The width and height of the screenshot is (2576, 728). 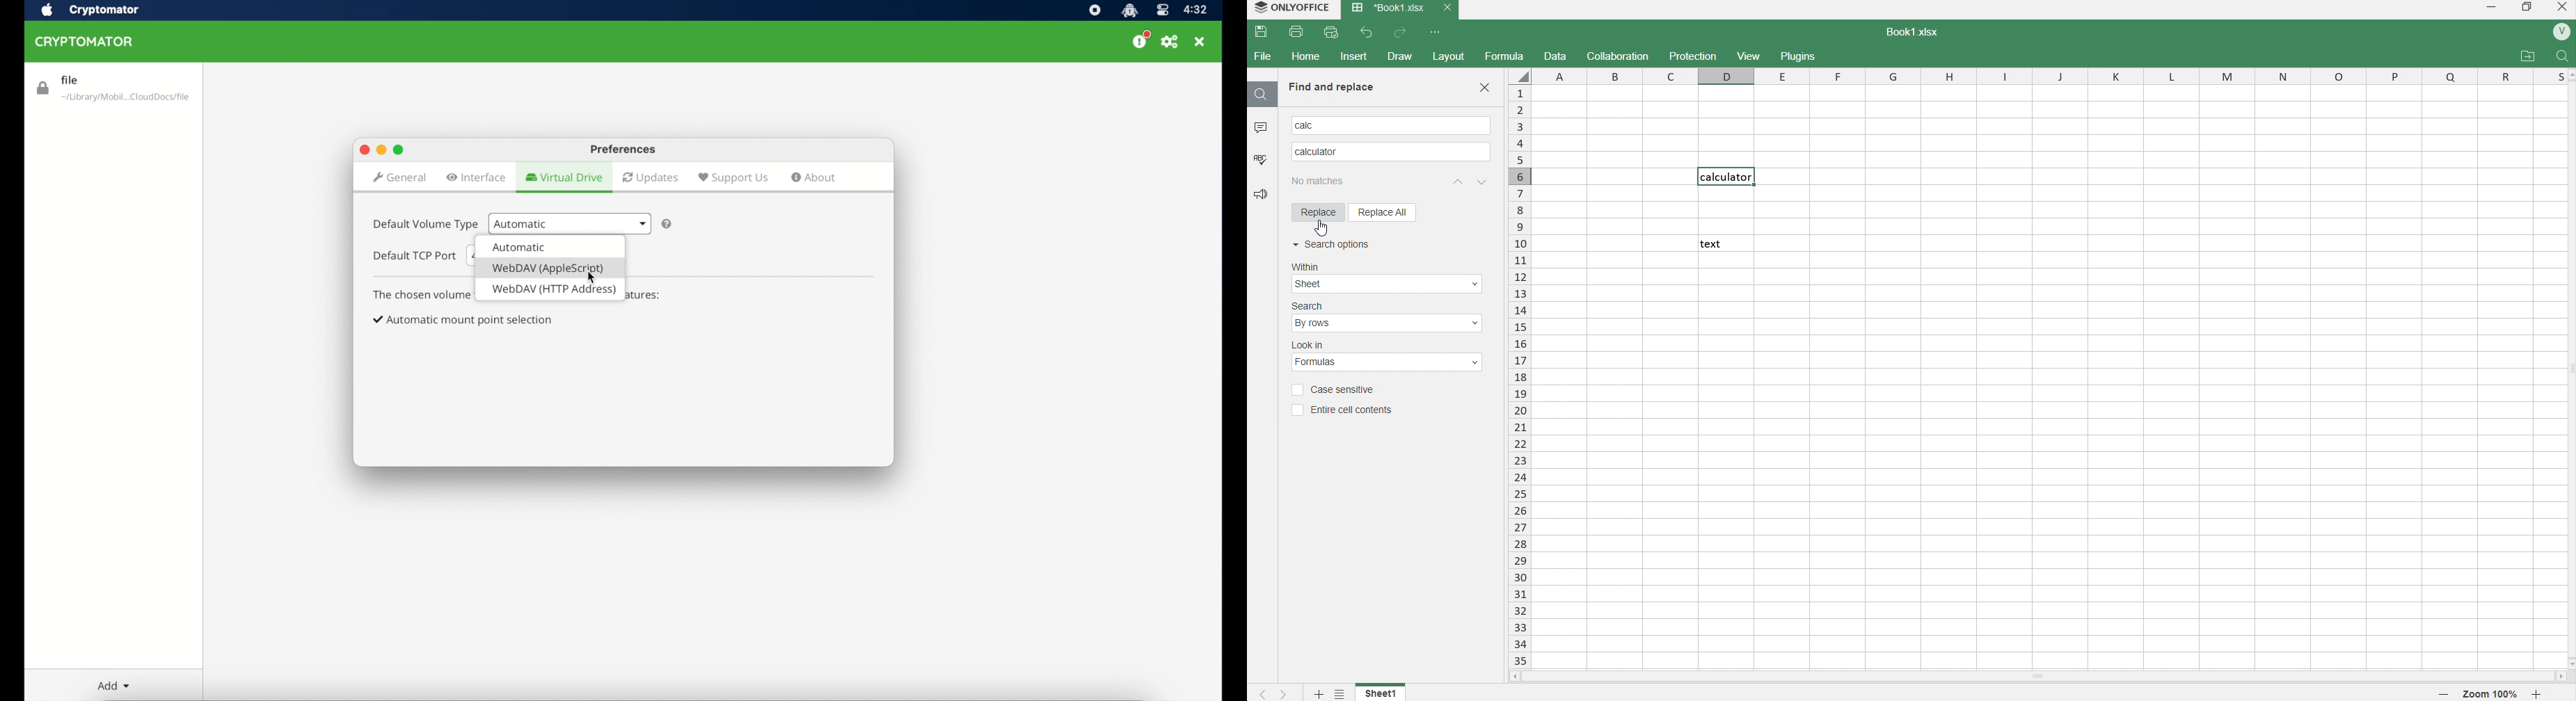 What do you see at coordinates (1341, 692) in the screenshot?
I see `settings` at bounding box center [1341, 692].